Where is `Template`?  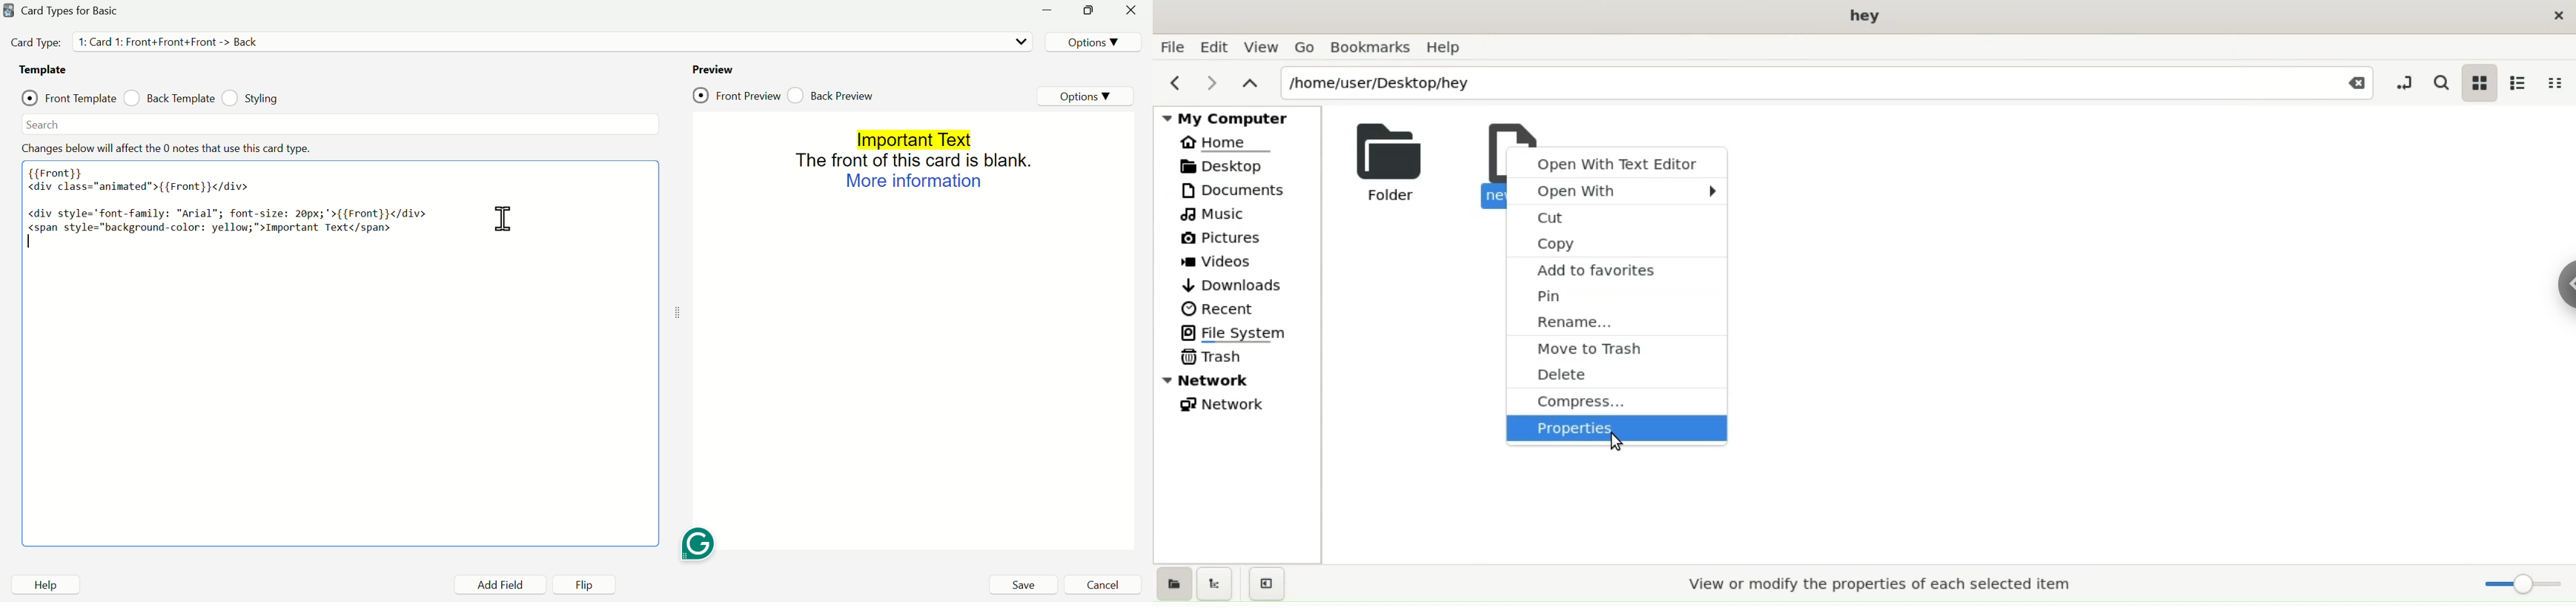 Template is located at coordinates (47, 70).